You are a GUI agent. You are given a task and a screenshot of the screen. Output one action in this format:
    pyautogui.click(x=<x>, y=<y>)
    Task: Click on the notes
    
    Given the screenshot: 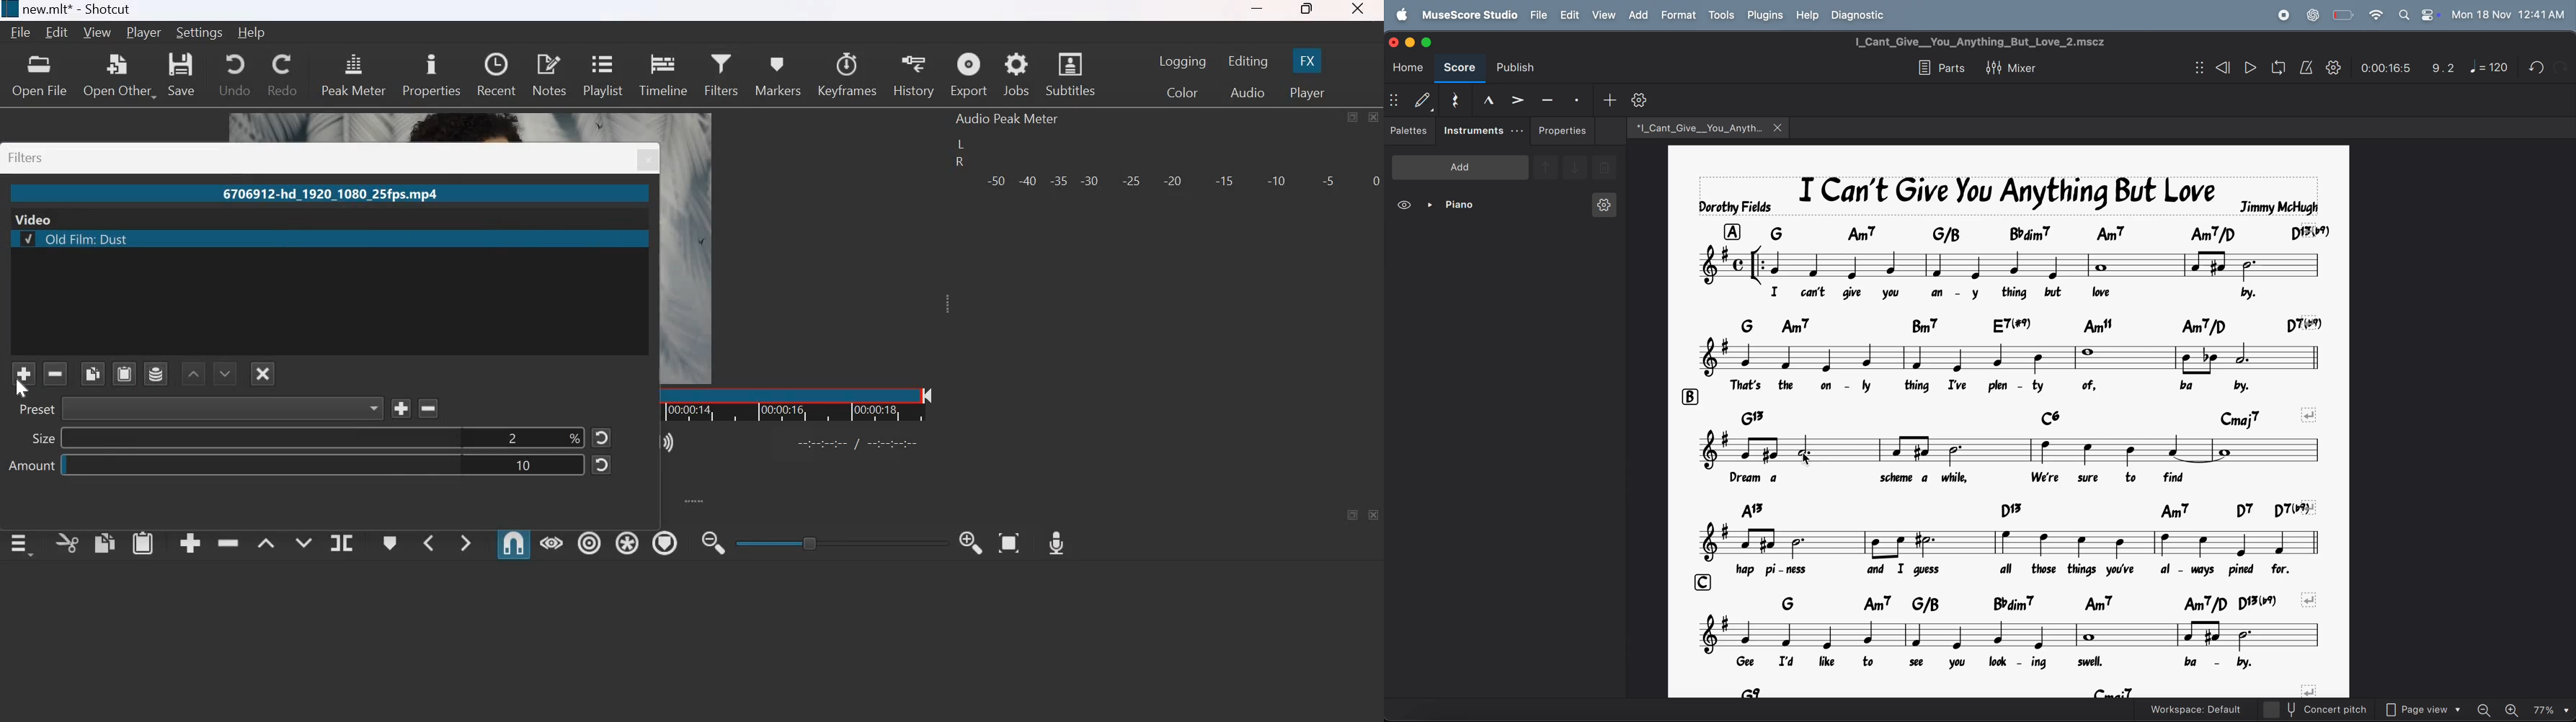 What is the action you would take?
    pyautogui.click(x=1997, y=357)
    